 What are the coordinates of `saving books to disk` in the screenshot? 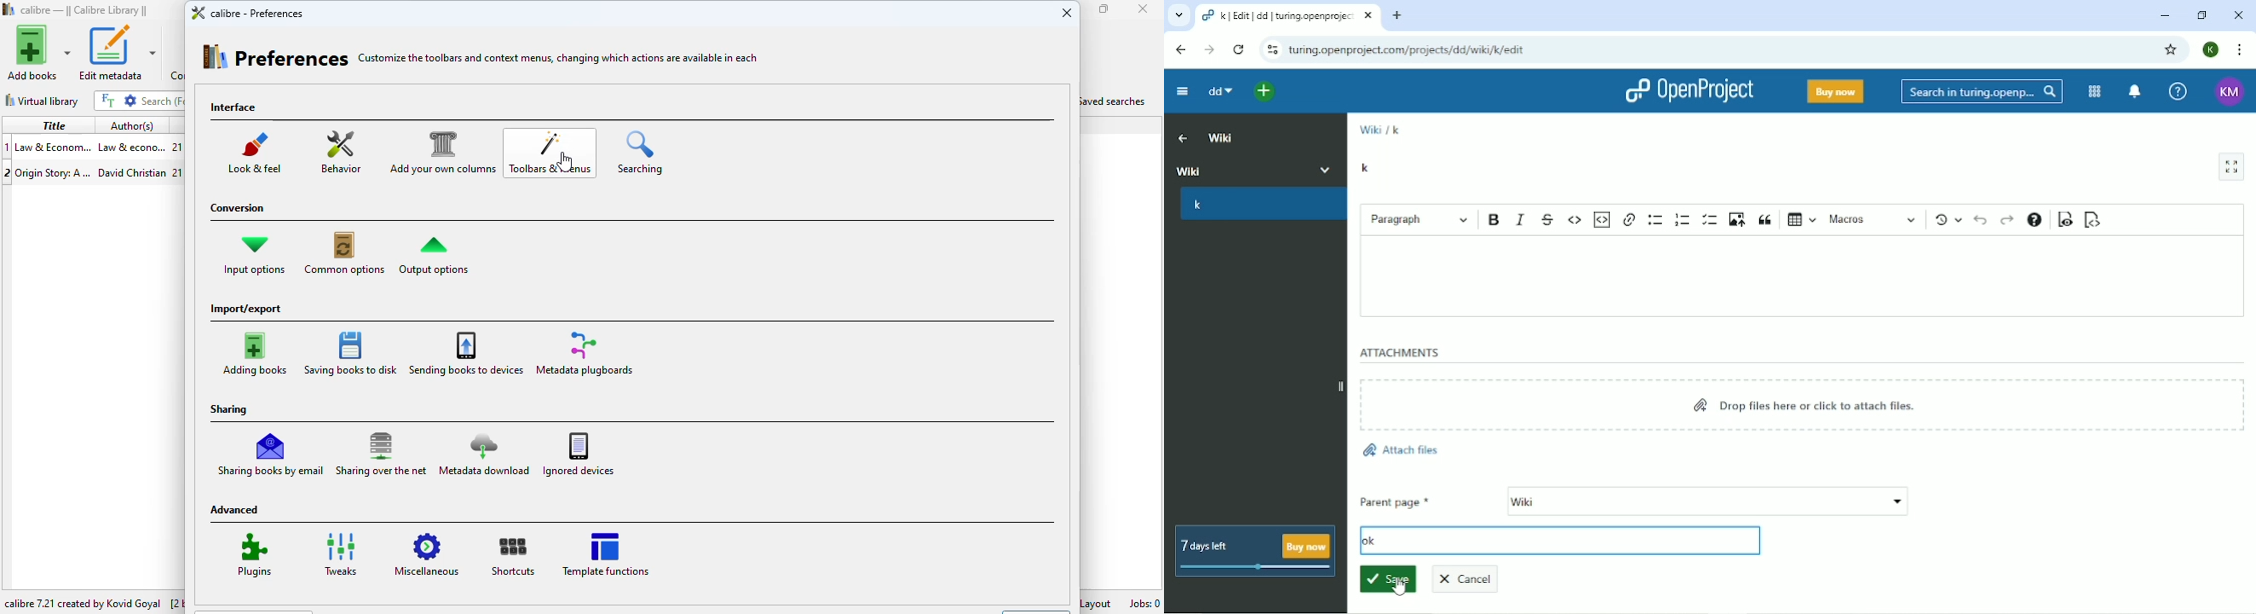 It's located at (350, 352).